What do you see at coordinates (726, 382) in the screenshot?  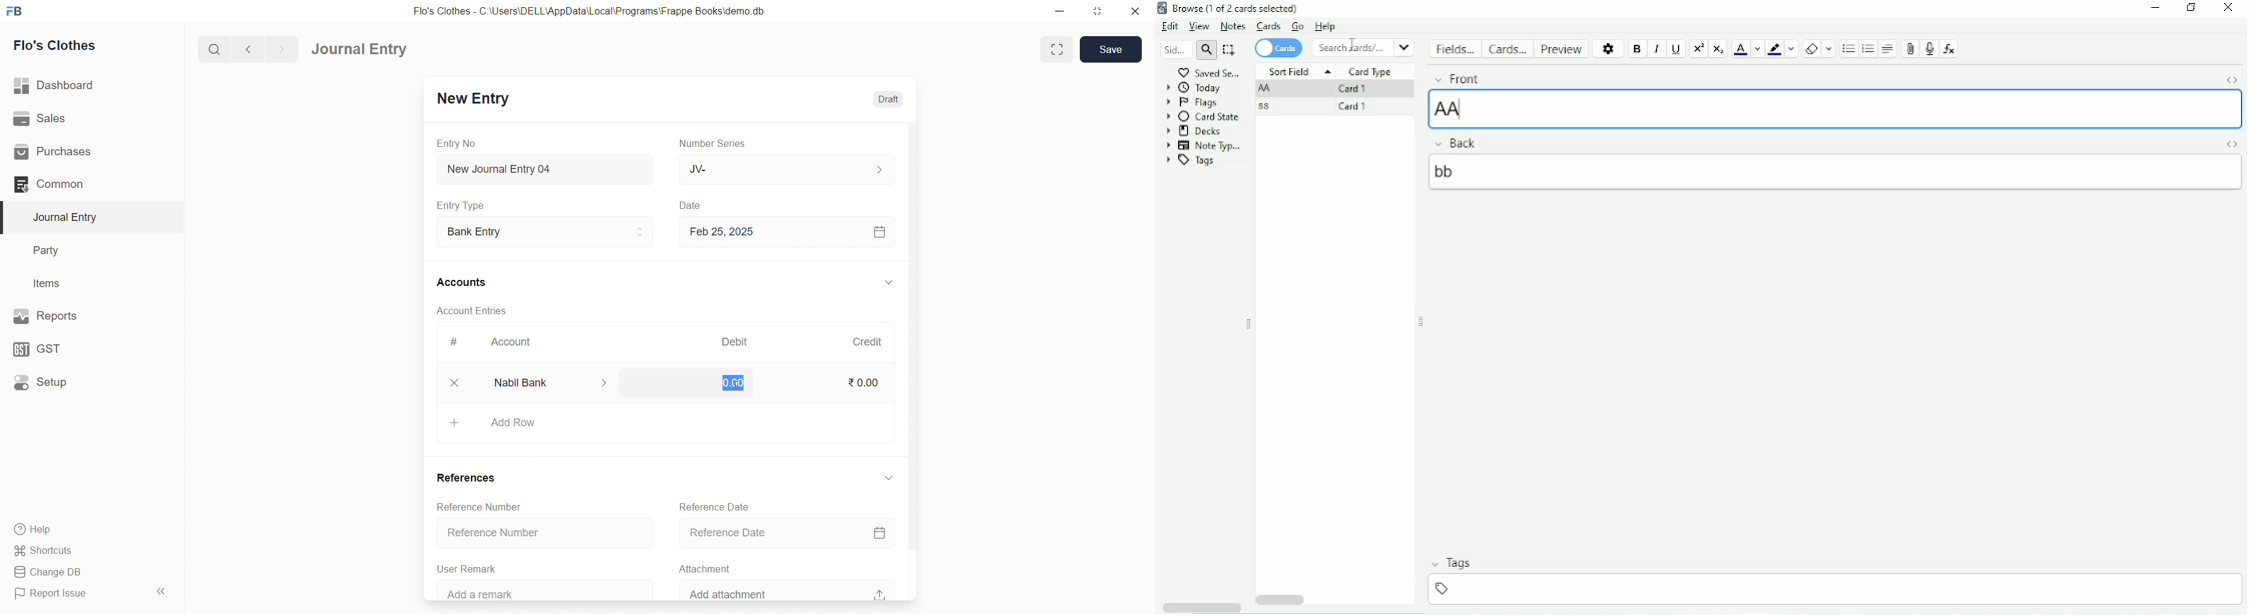 I see `₹ 0.00` at bounding box center [726, 382].